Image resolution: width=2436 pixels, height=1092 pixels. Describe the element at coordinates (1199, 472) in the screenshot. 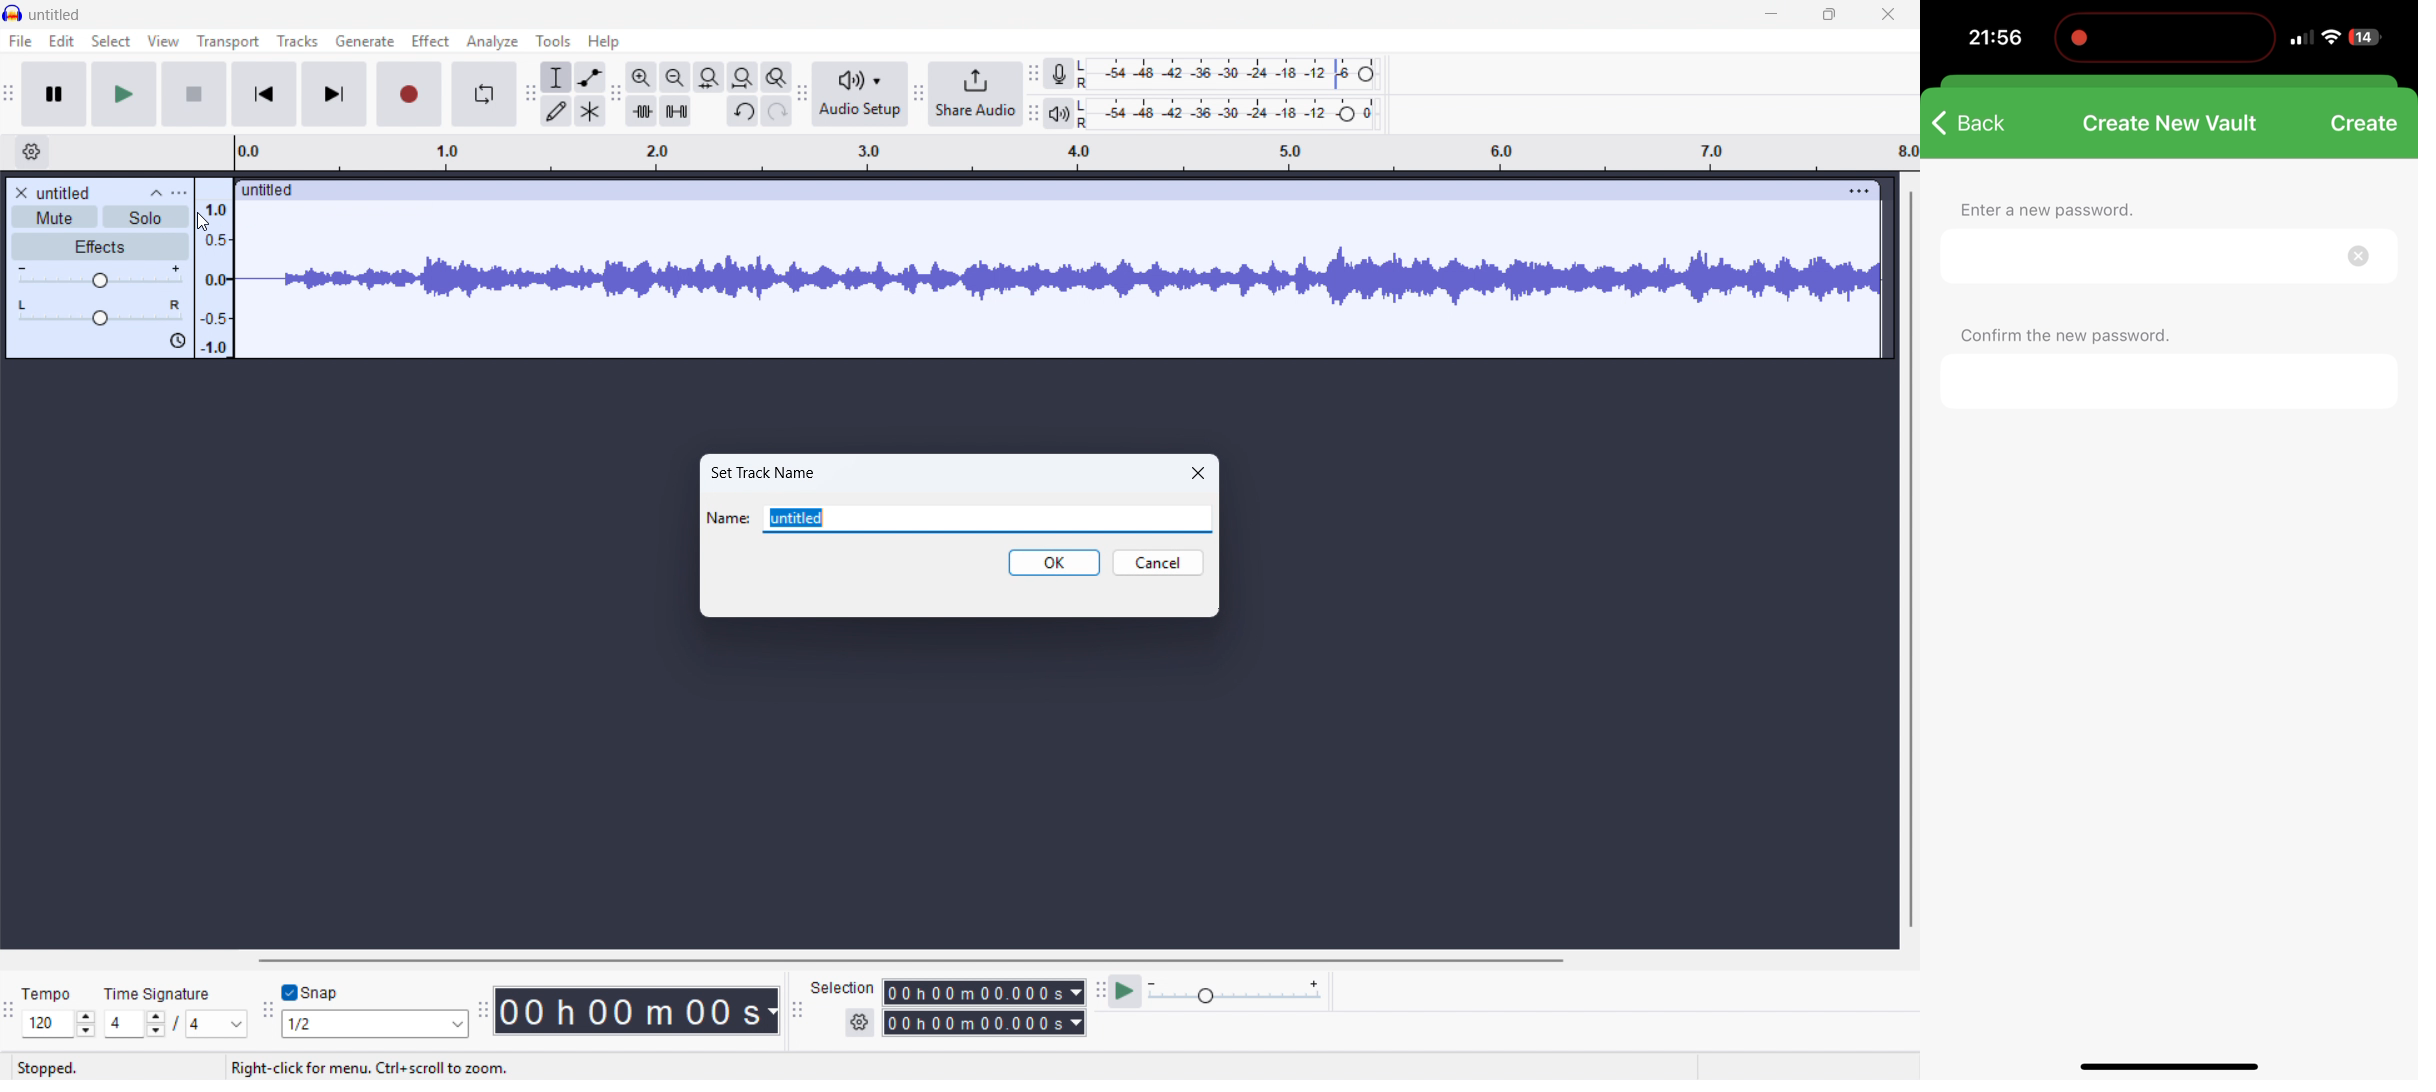

I see `Close` at that location.